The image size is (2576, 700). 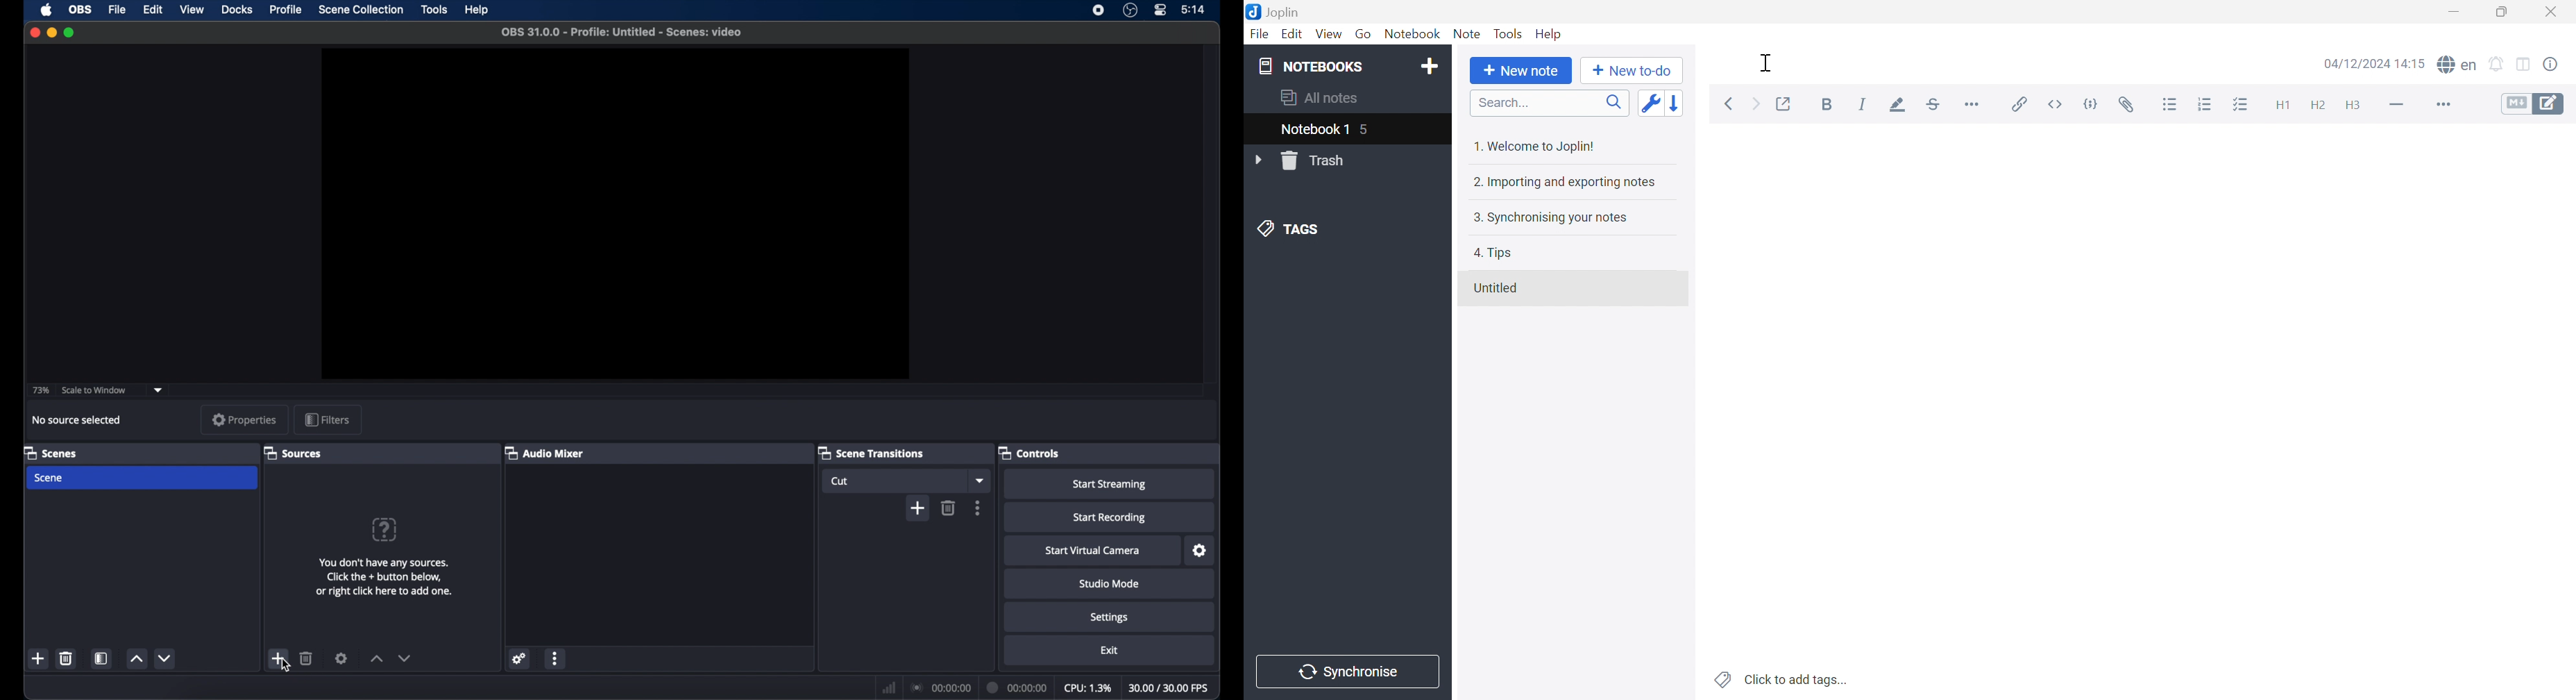 What do you see at coordinates (871, 452) in the screenshot?
I see `scene transitions` at bounding box center [871, 452].